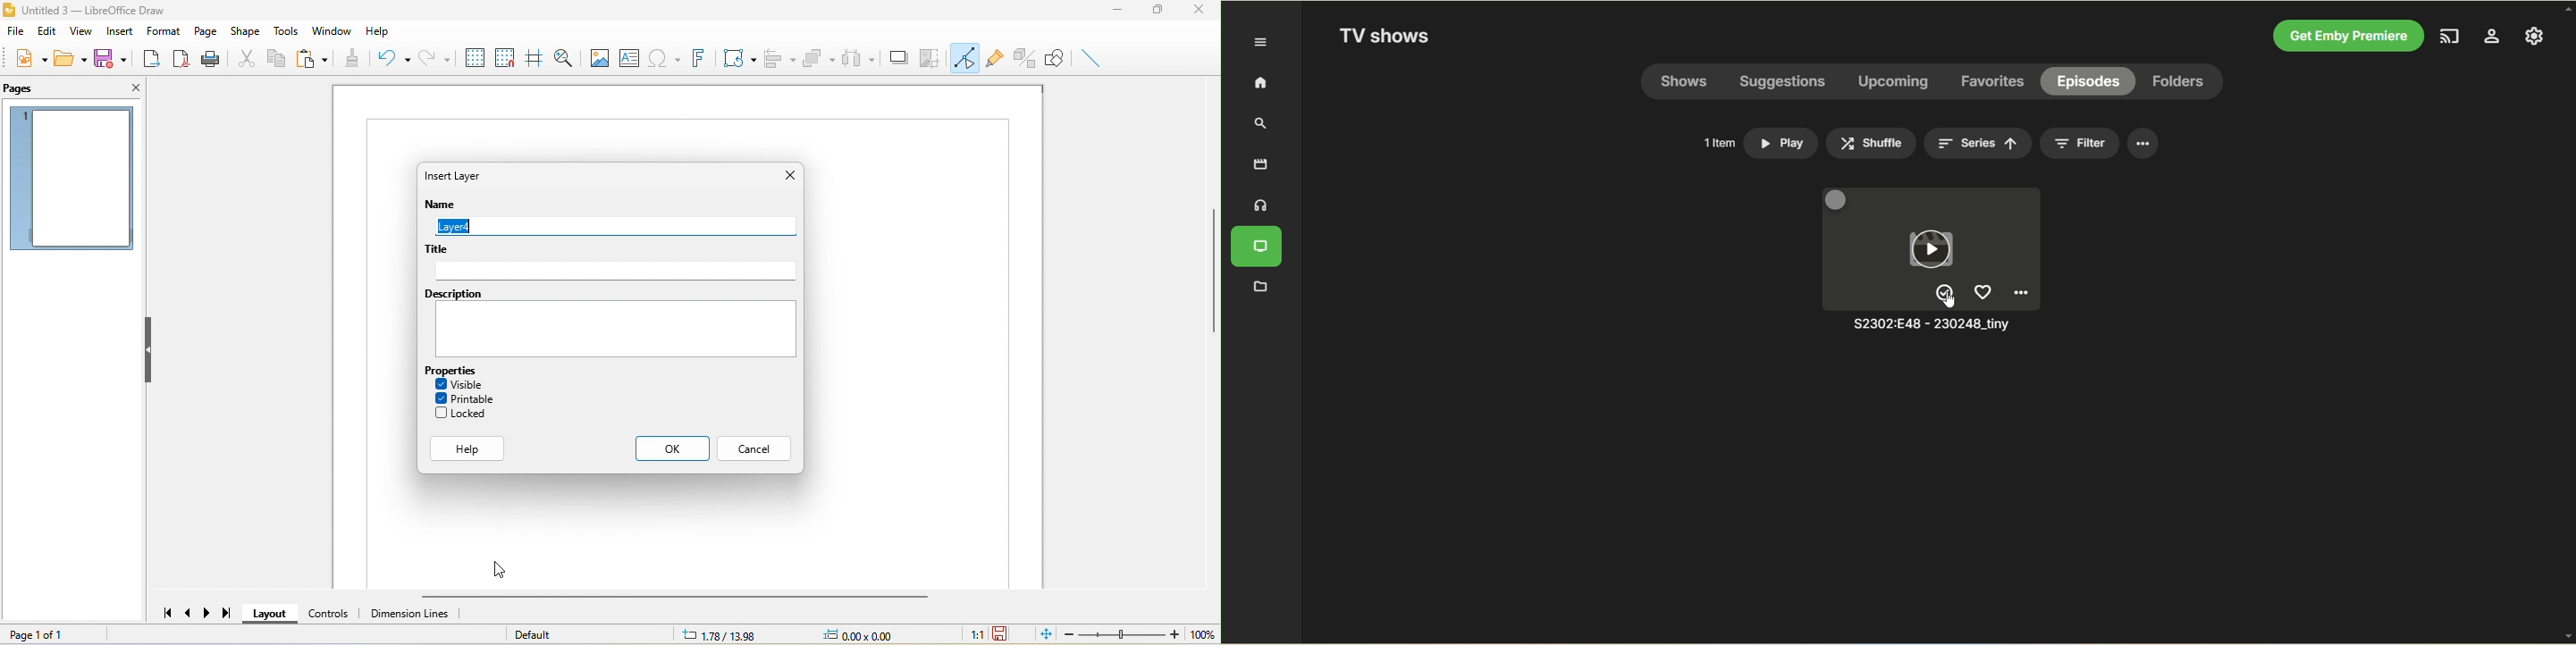 This screenshot has width=2576, height=672. I want to click on cut, so click(247, 58).